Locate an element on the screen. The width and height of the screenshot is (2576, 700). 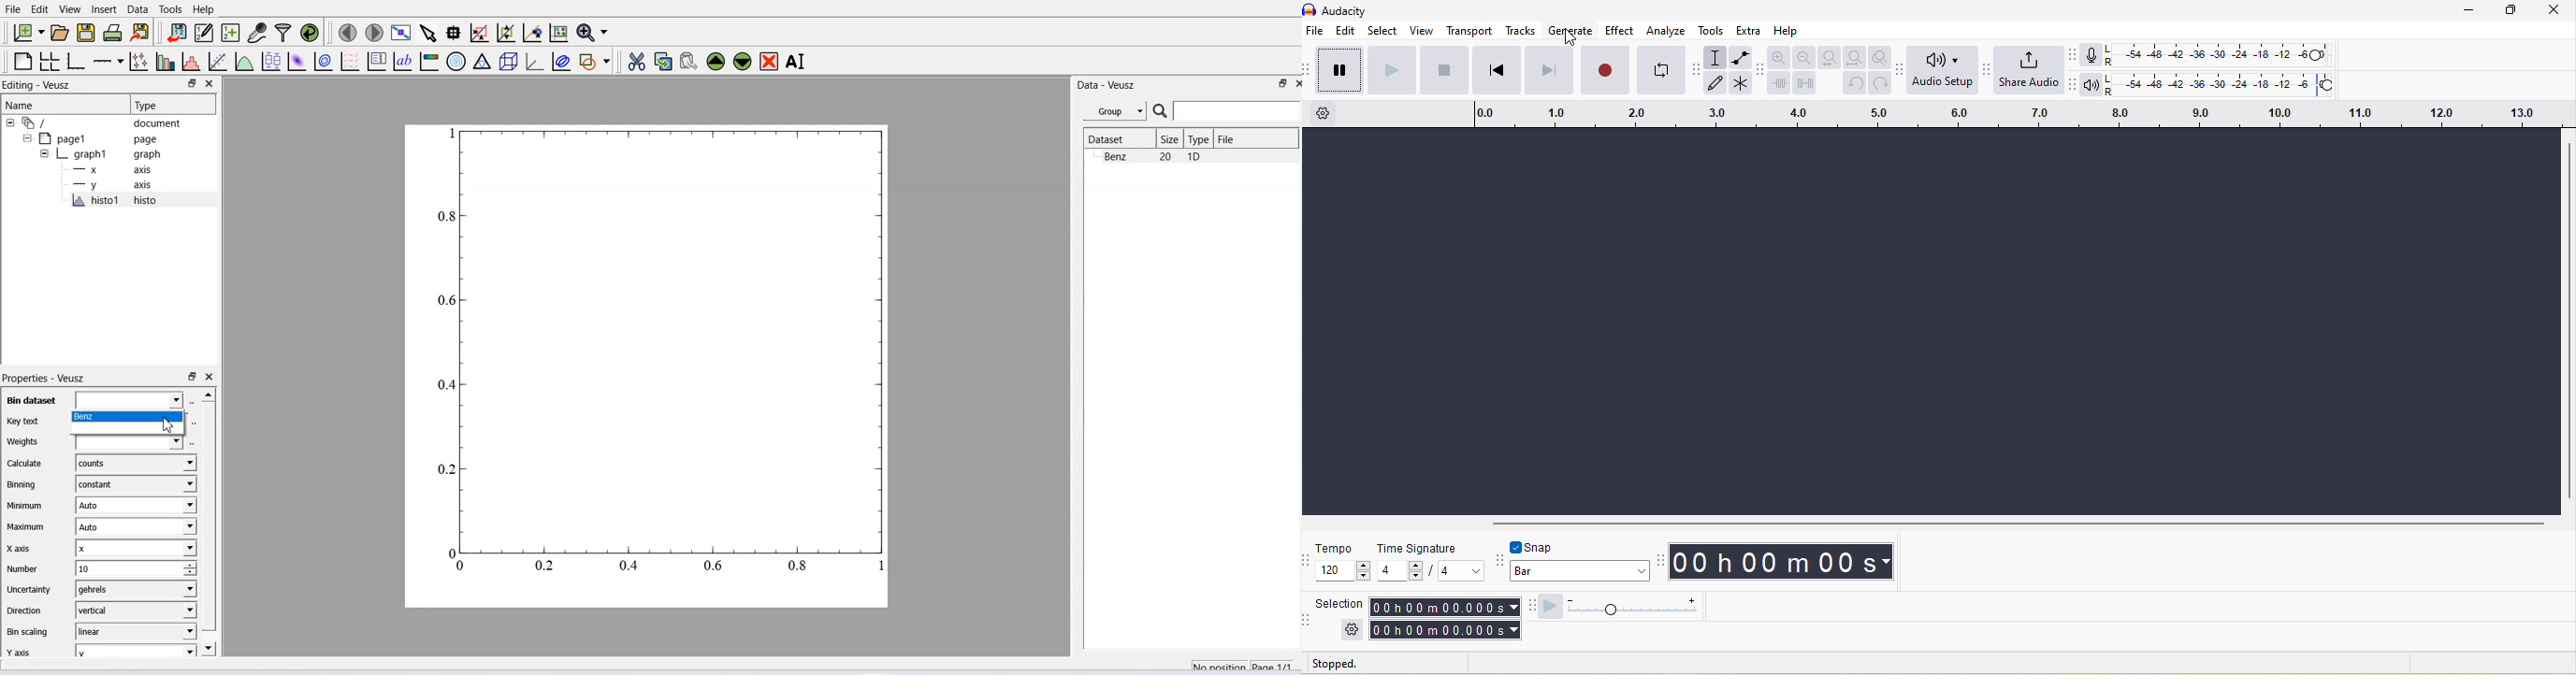
Cut the selected widget is located at coordinates (638, 61).